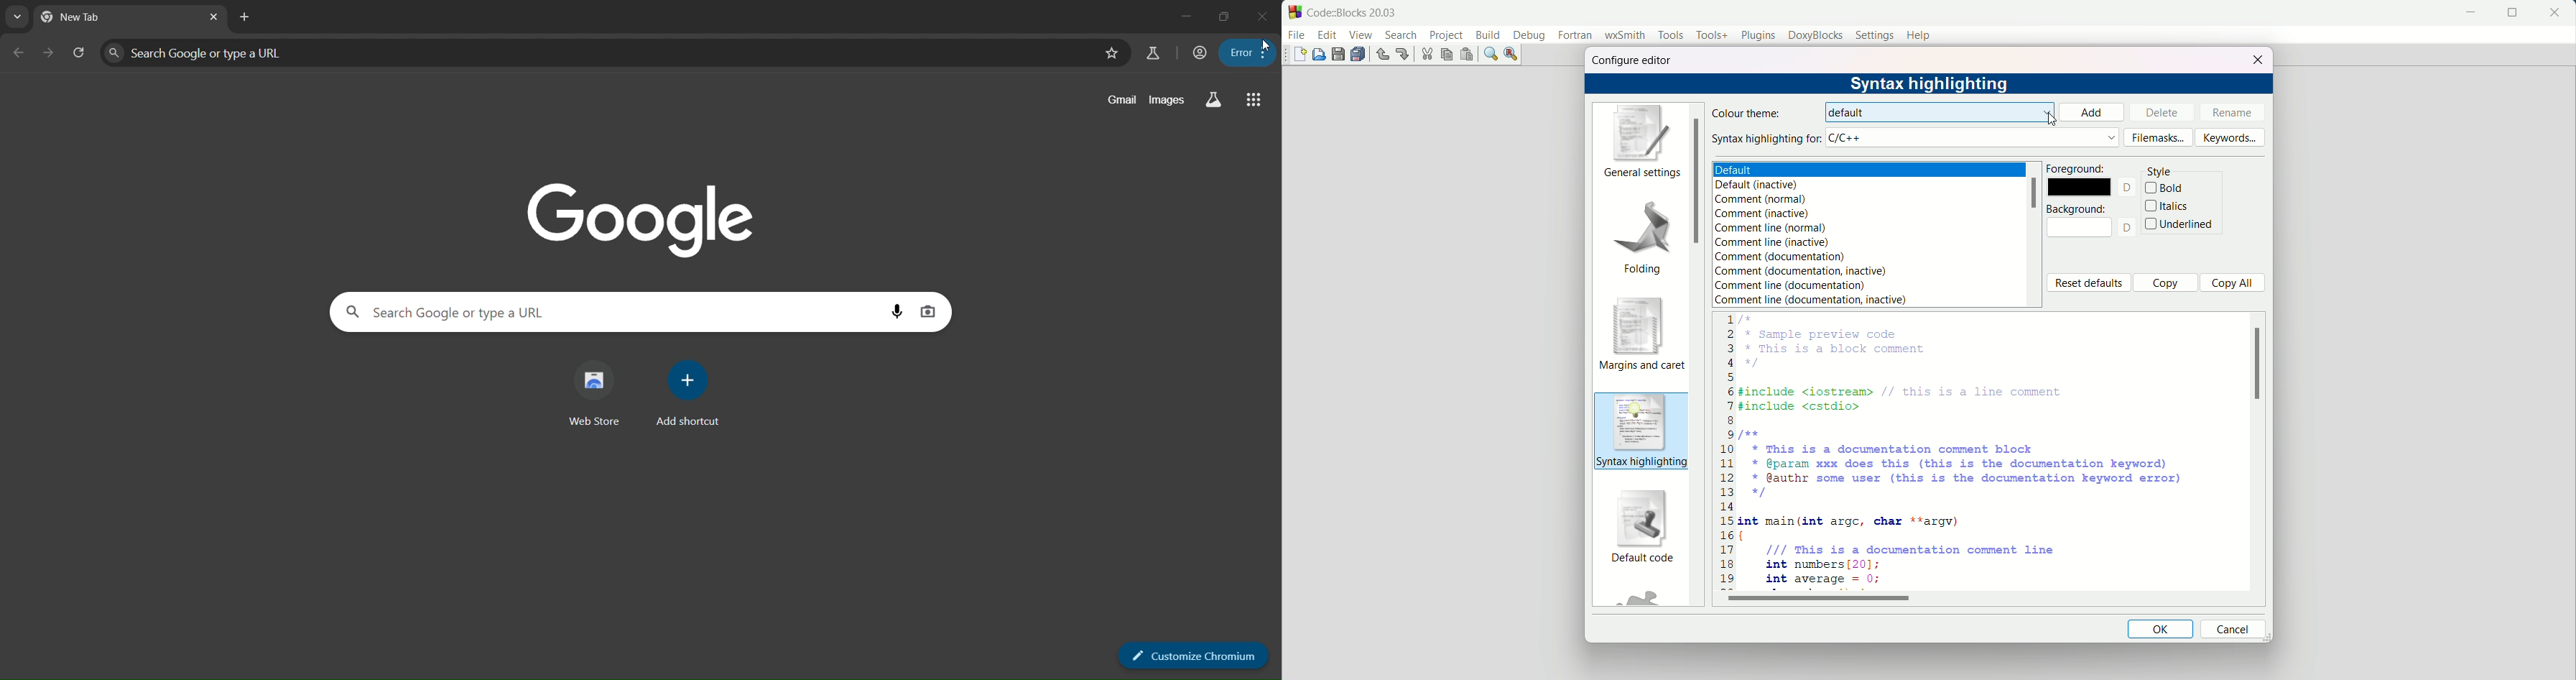 The image size is (2576, 700). Describe the element at coordinates (1641, 335) in the screenshot. I see `margins and caret` at that location.